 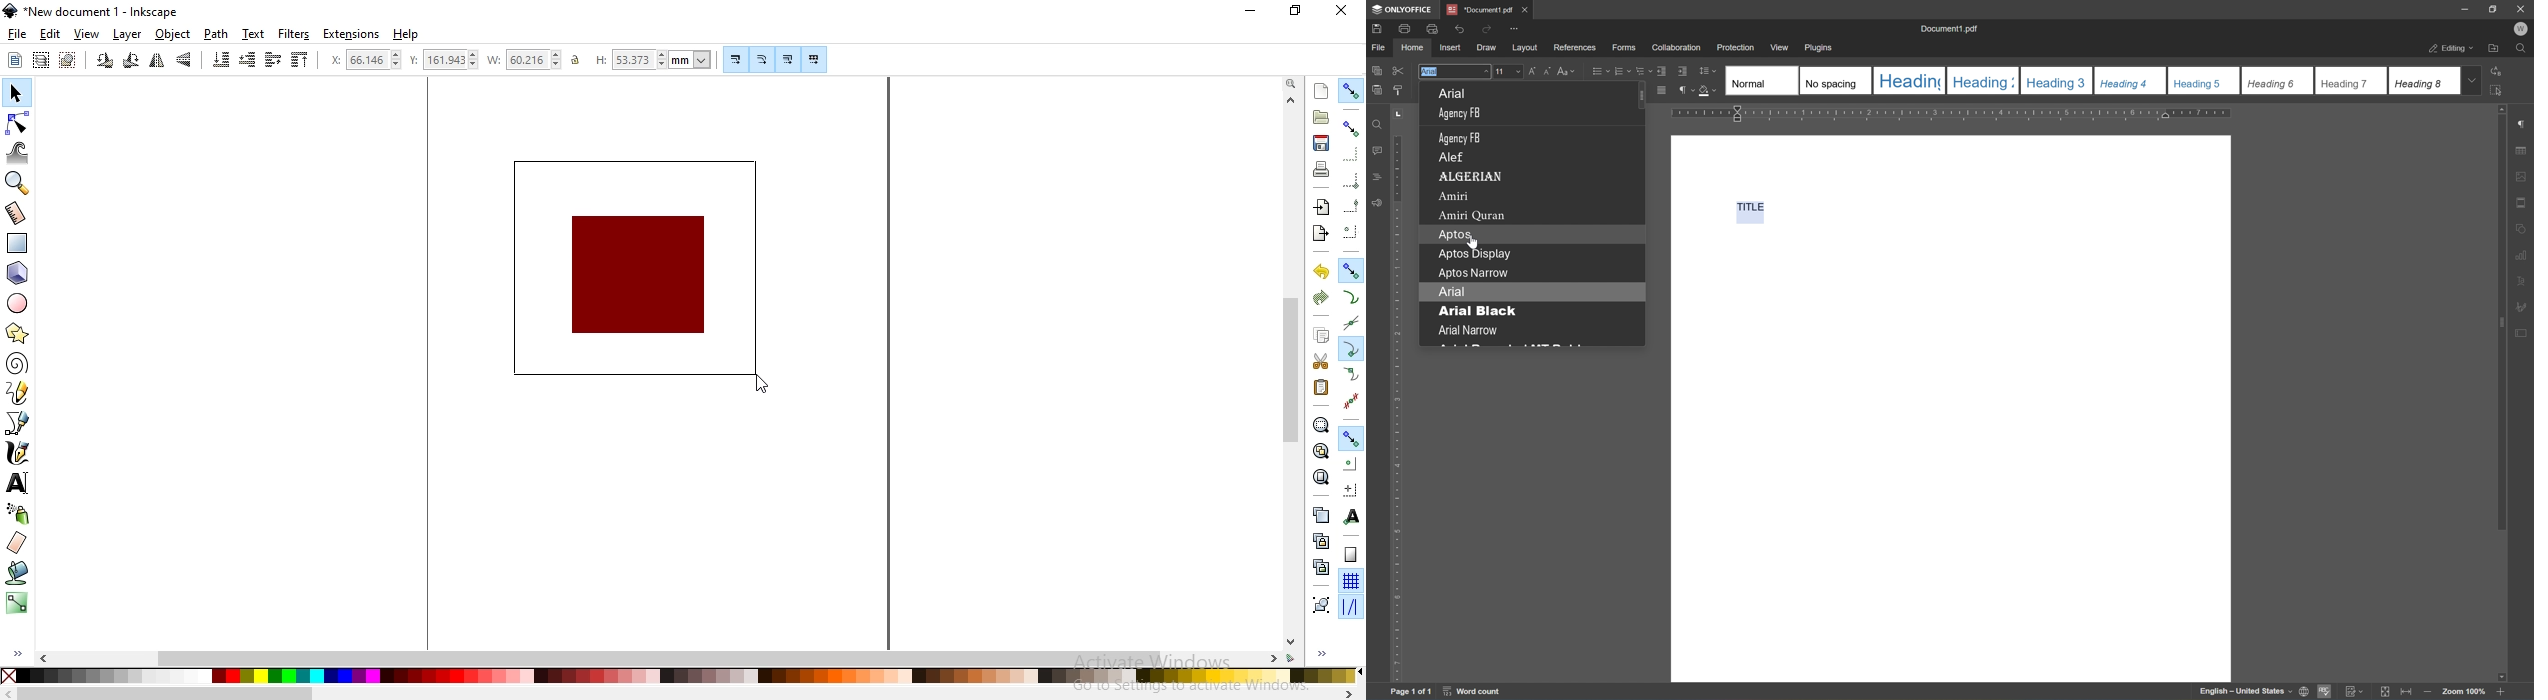 I want to click on zoom to fit selection, so click(x=1321, y=424).